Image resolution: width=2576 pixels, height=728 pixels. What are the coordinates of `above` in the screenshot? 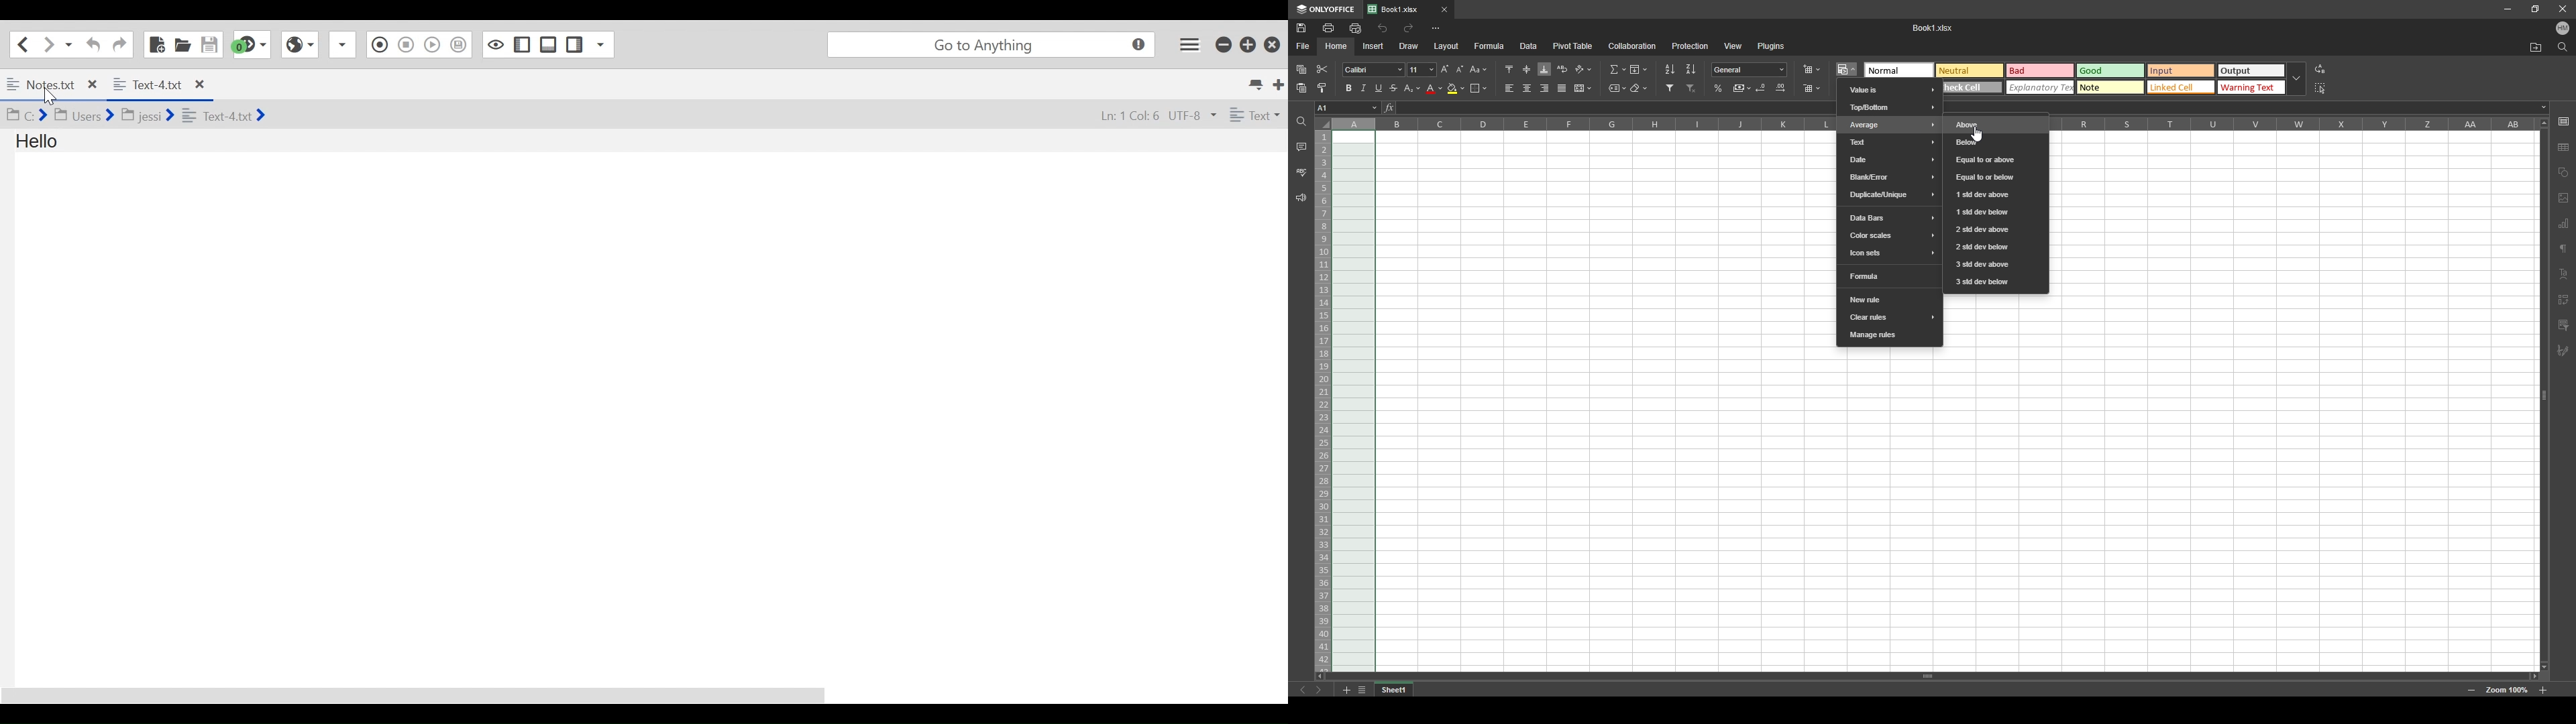 It's located at (1997, 123).